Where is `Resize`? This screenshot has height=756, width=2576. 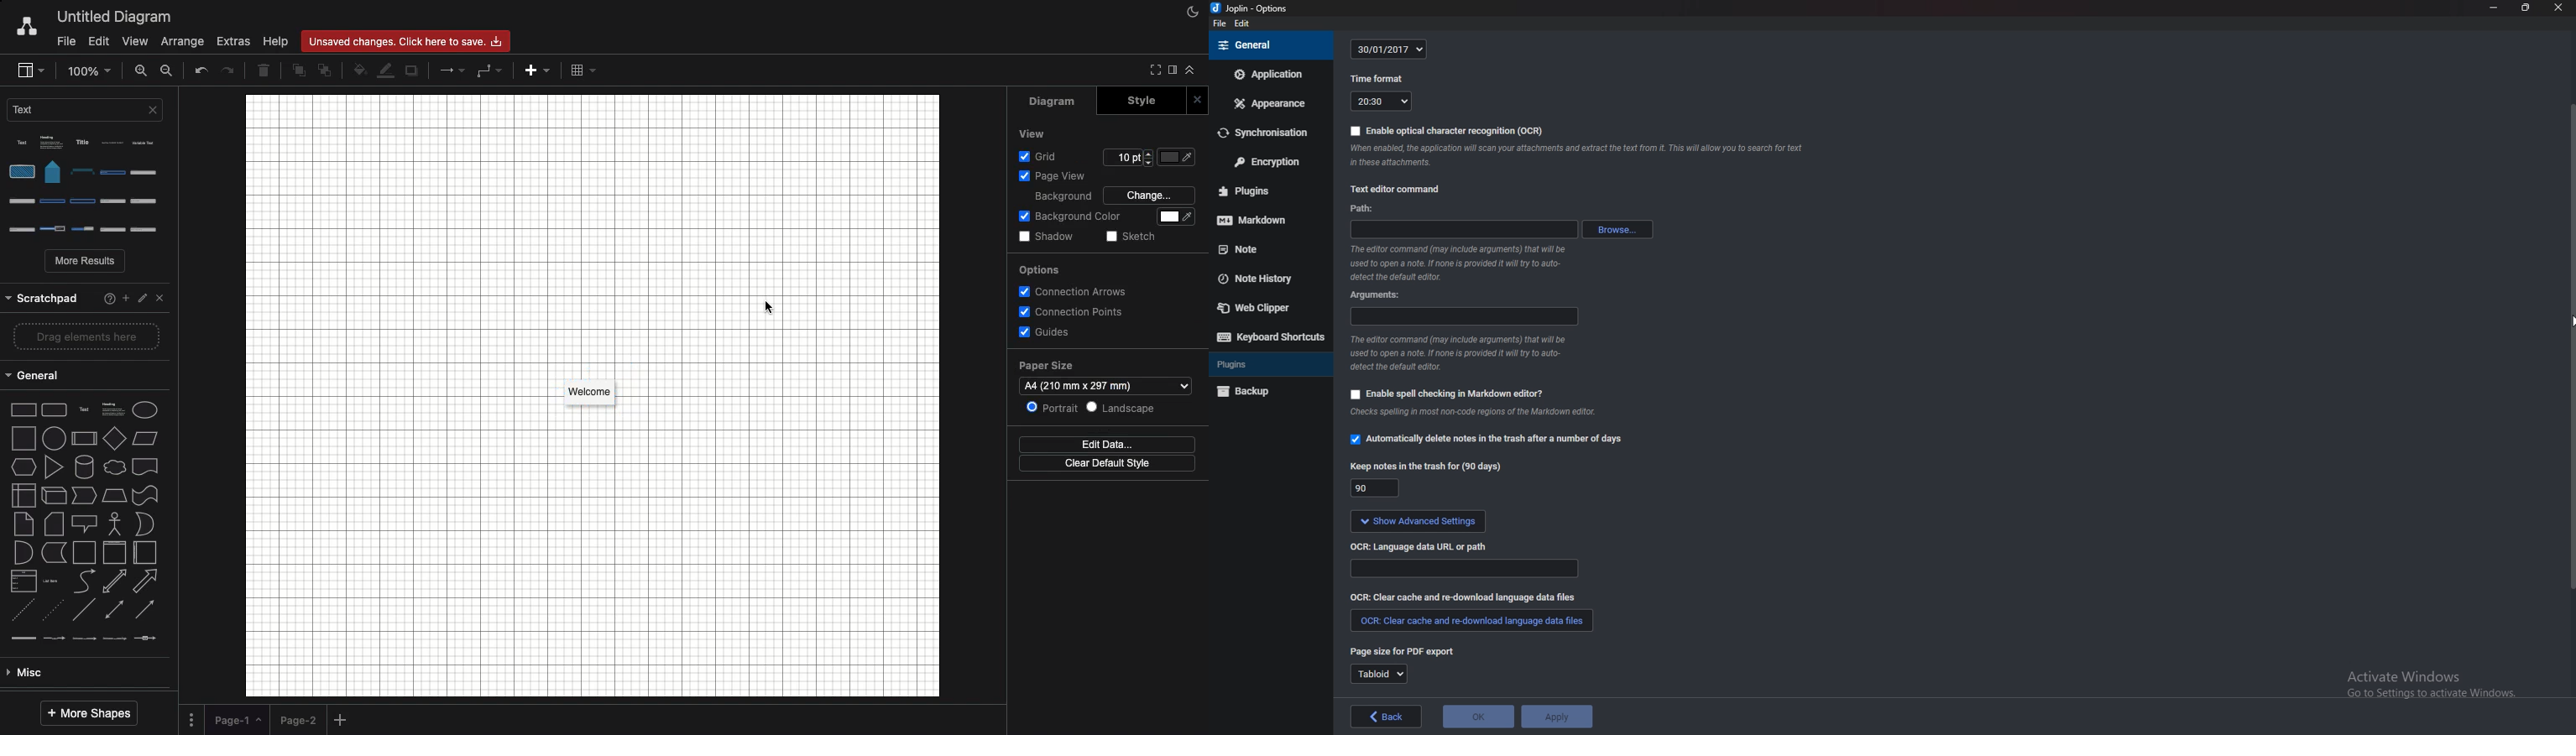
Resize is located at coordinates (2524, 8).